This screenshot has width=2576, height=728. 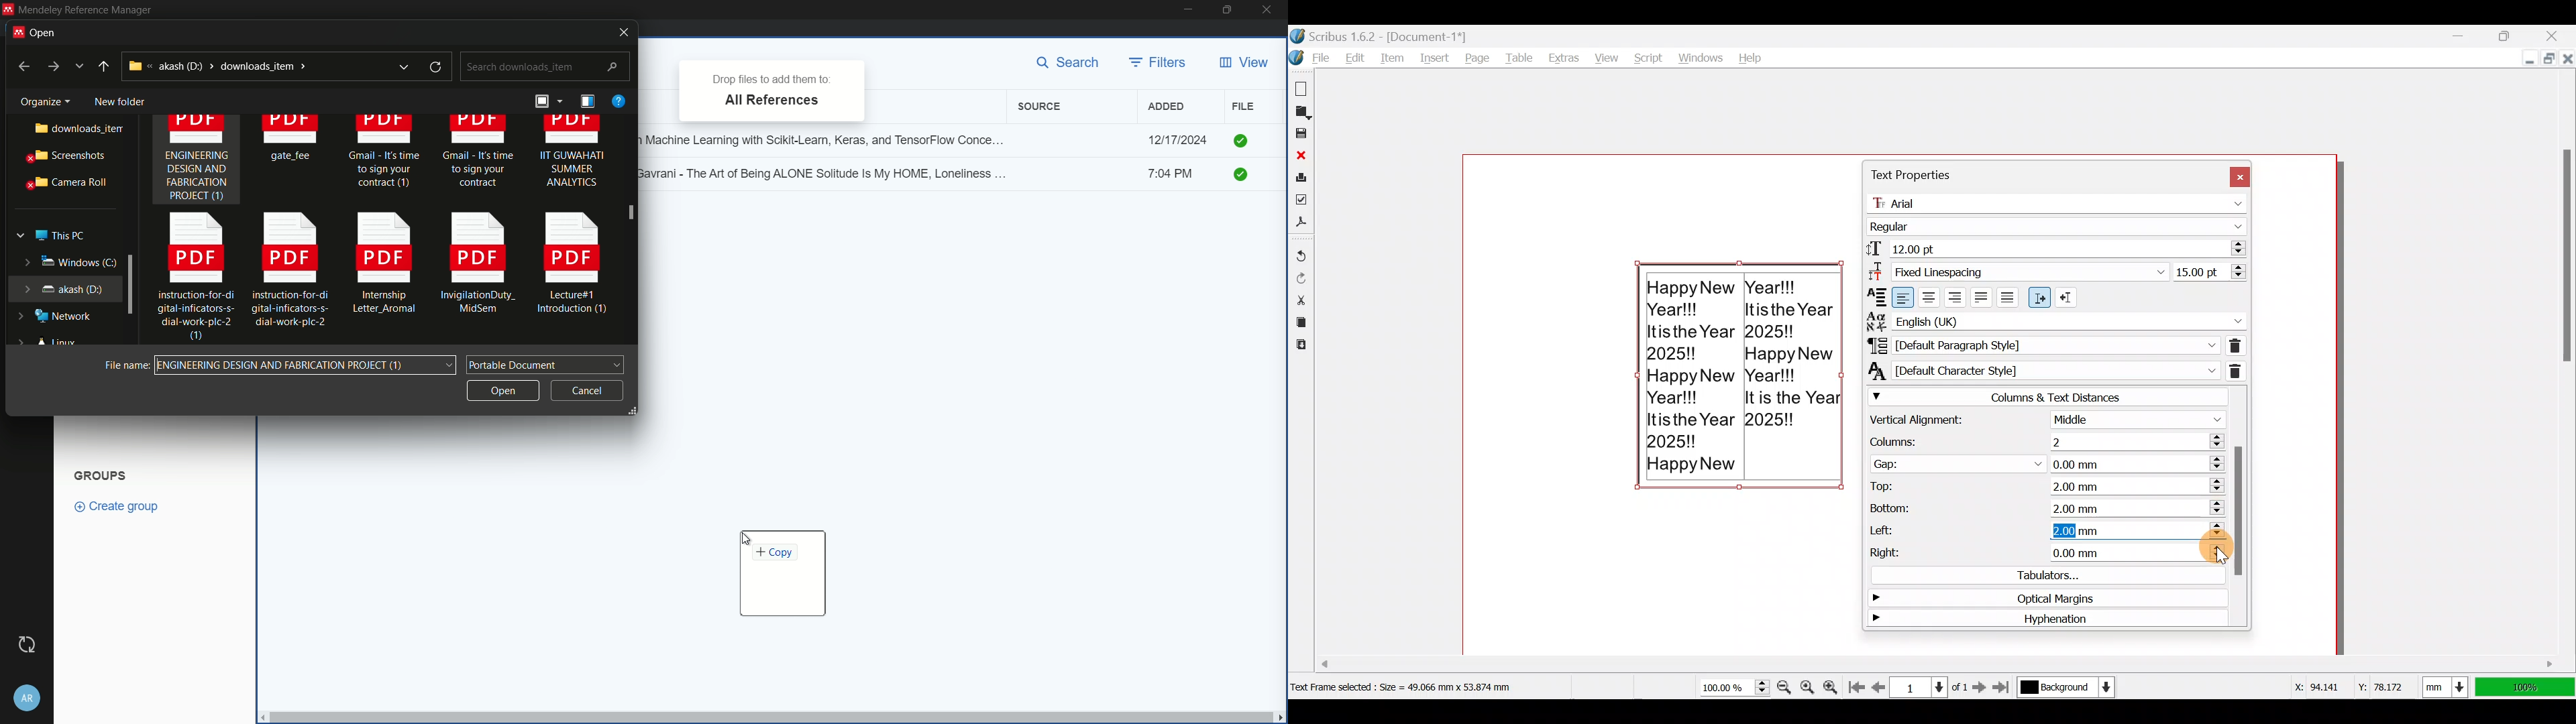 What do you see at coordinates (2059, 224) in the screenshot?
I see `Font style` at bounding box center [2059, 224].